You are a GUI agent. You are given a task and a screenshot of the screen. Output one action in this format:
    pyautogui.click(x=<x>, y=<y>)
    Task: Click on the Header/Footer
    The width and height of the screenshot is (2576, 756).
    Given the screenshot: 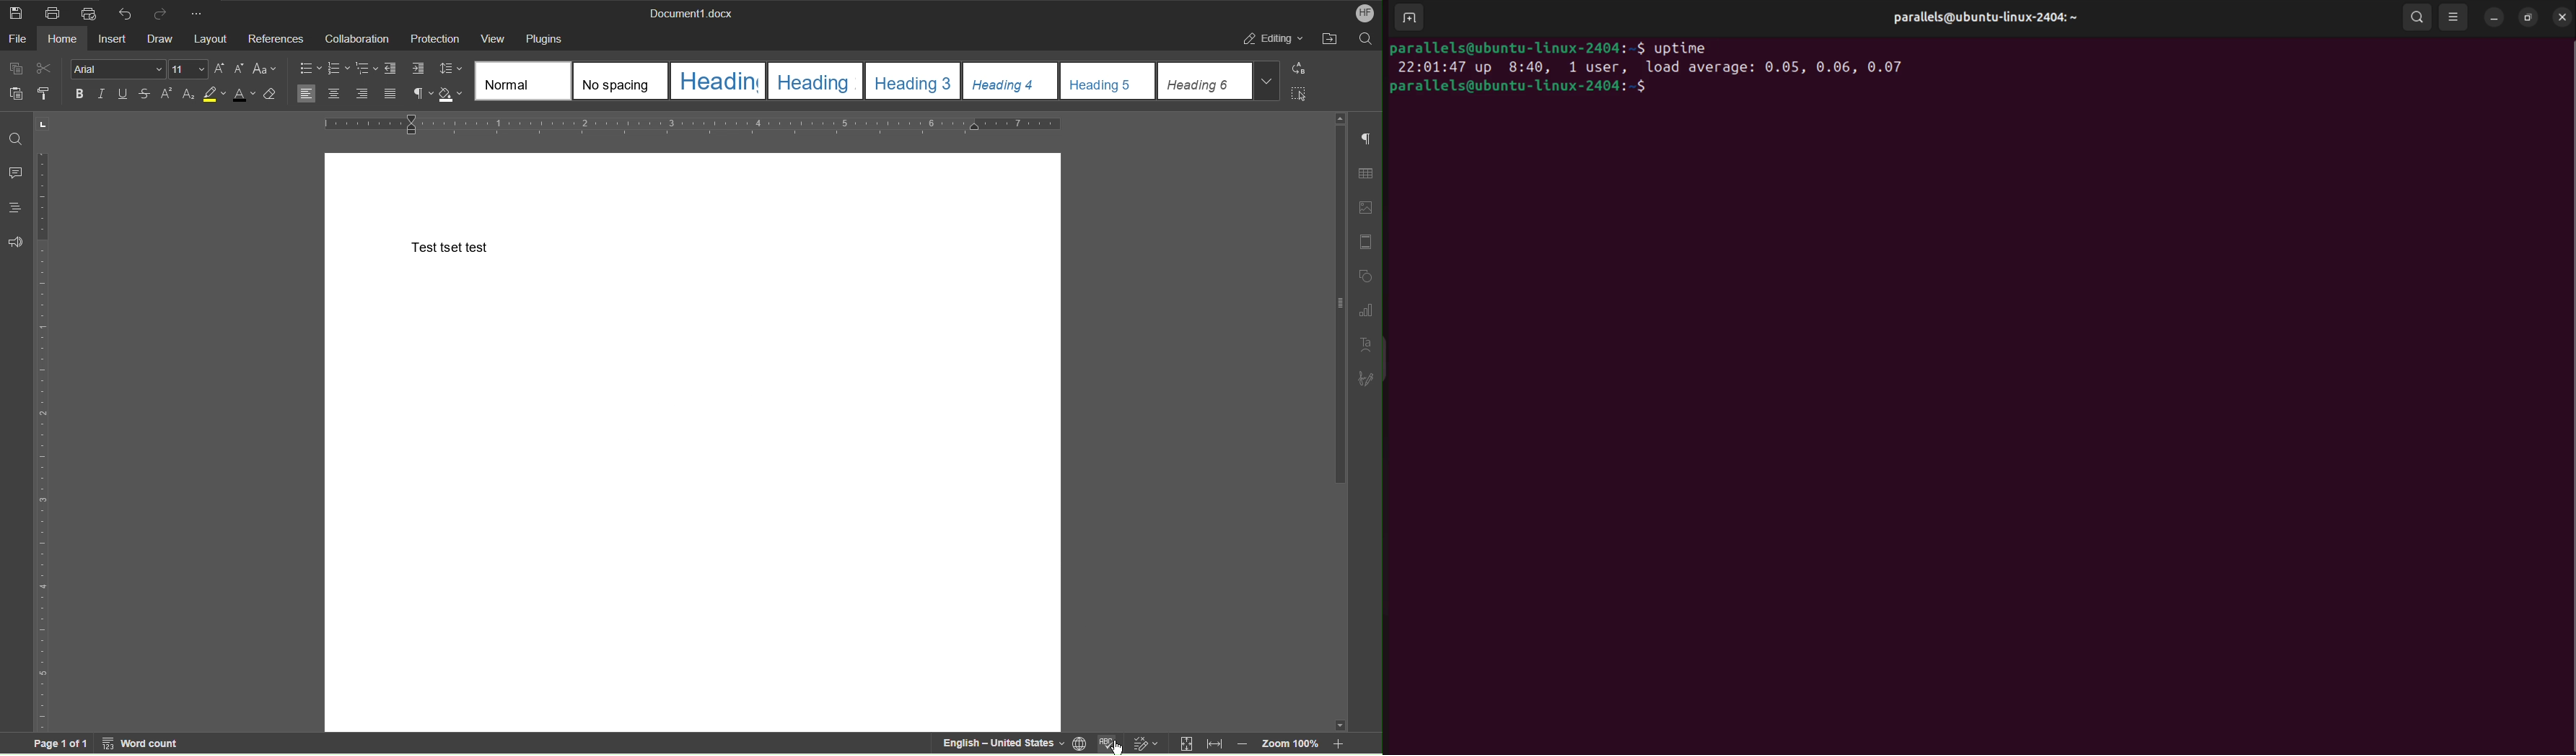 What is the action you would take?
    pyautogui.click(x=1367, y=242)
    